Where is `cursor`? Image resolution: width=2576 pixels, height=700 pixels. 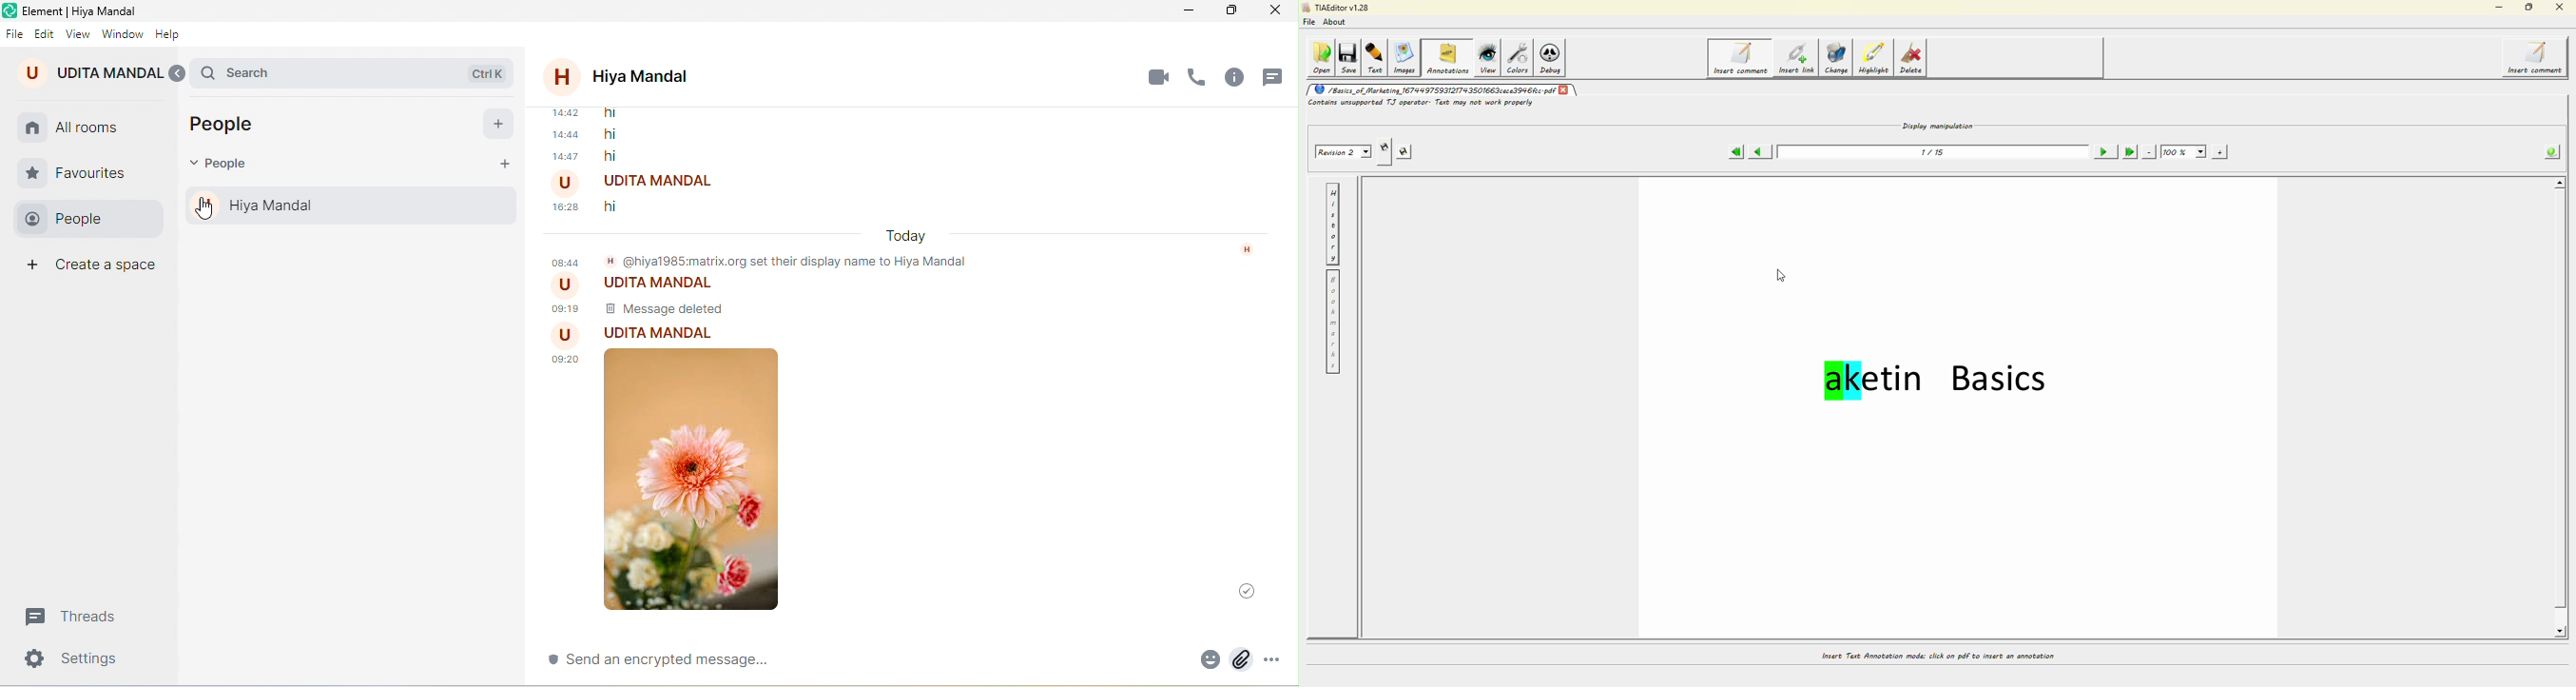
cursor is located at coordinates (205, 211).